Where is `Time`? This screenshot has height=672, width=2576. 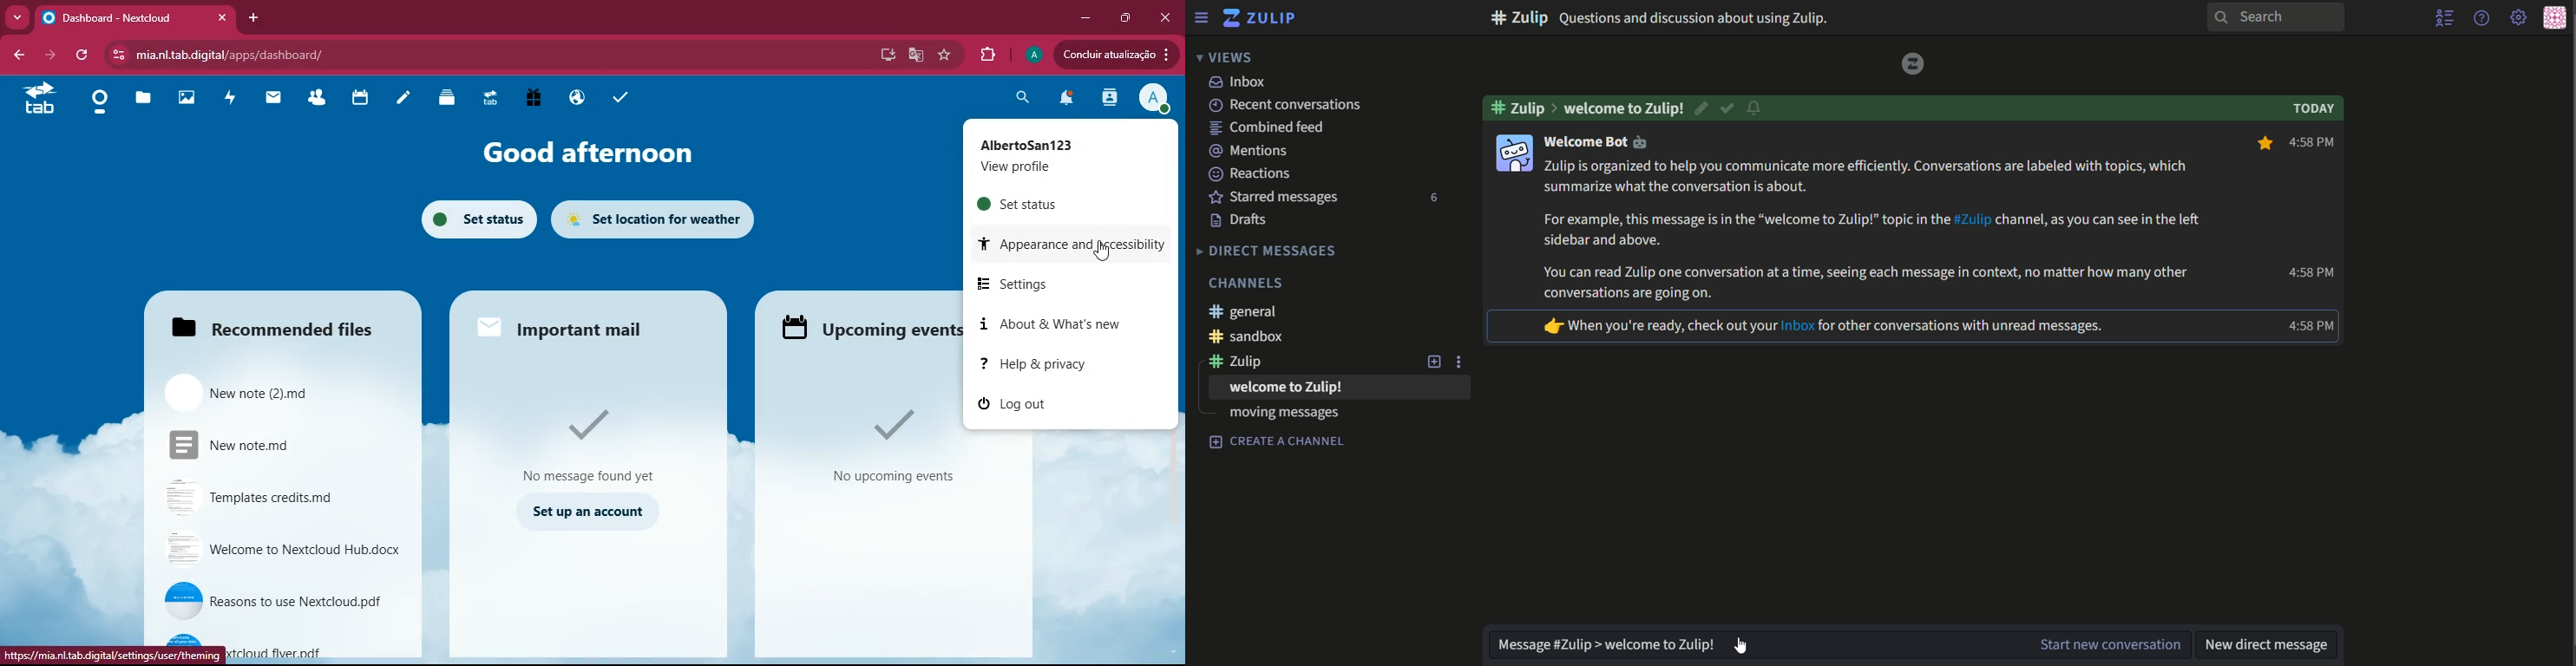
Time is located at coordinates (2314, 326).